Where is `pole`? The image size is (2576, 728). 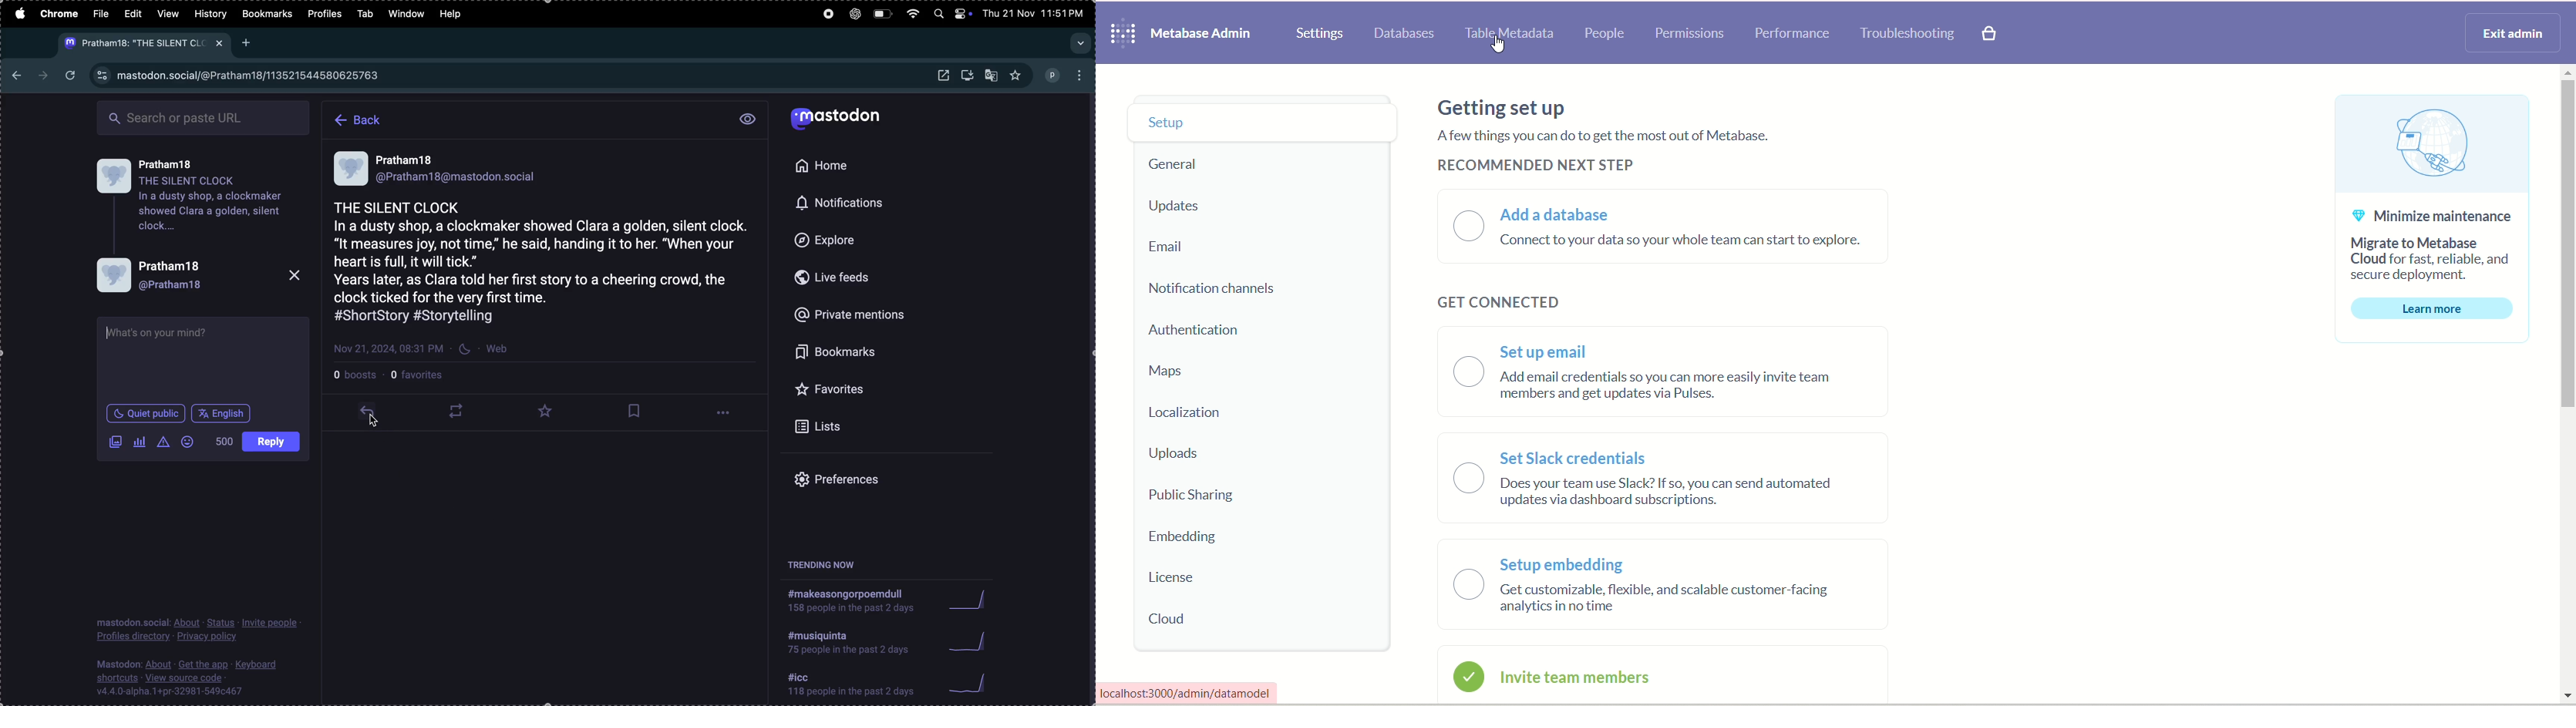
pole is located at coordinates (141, 440).